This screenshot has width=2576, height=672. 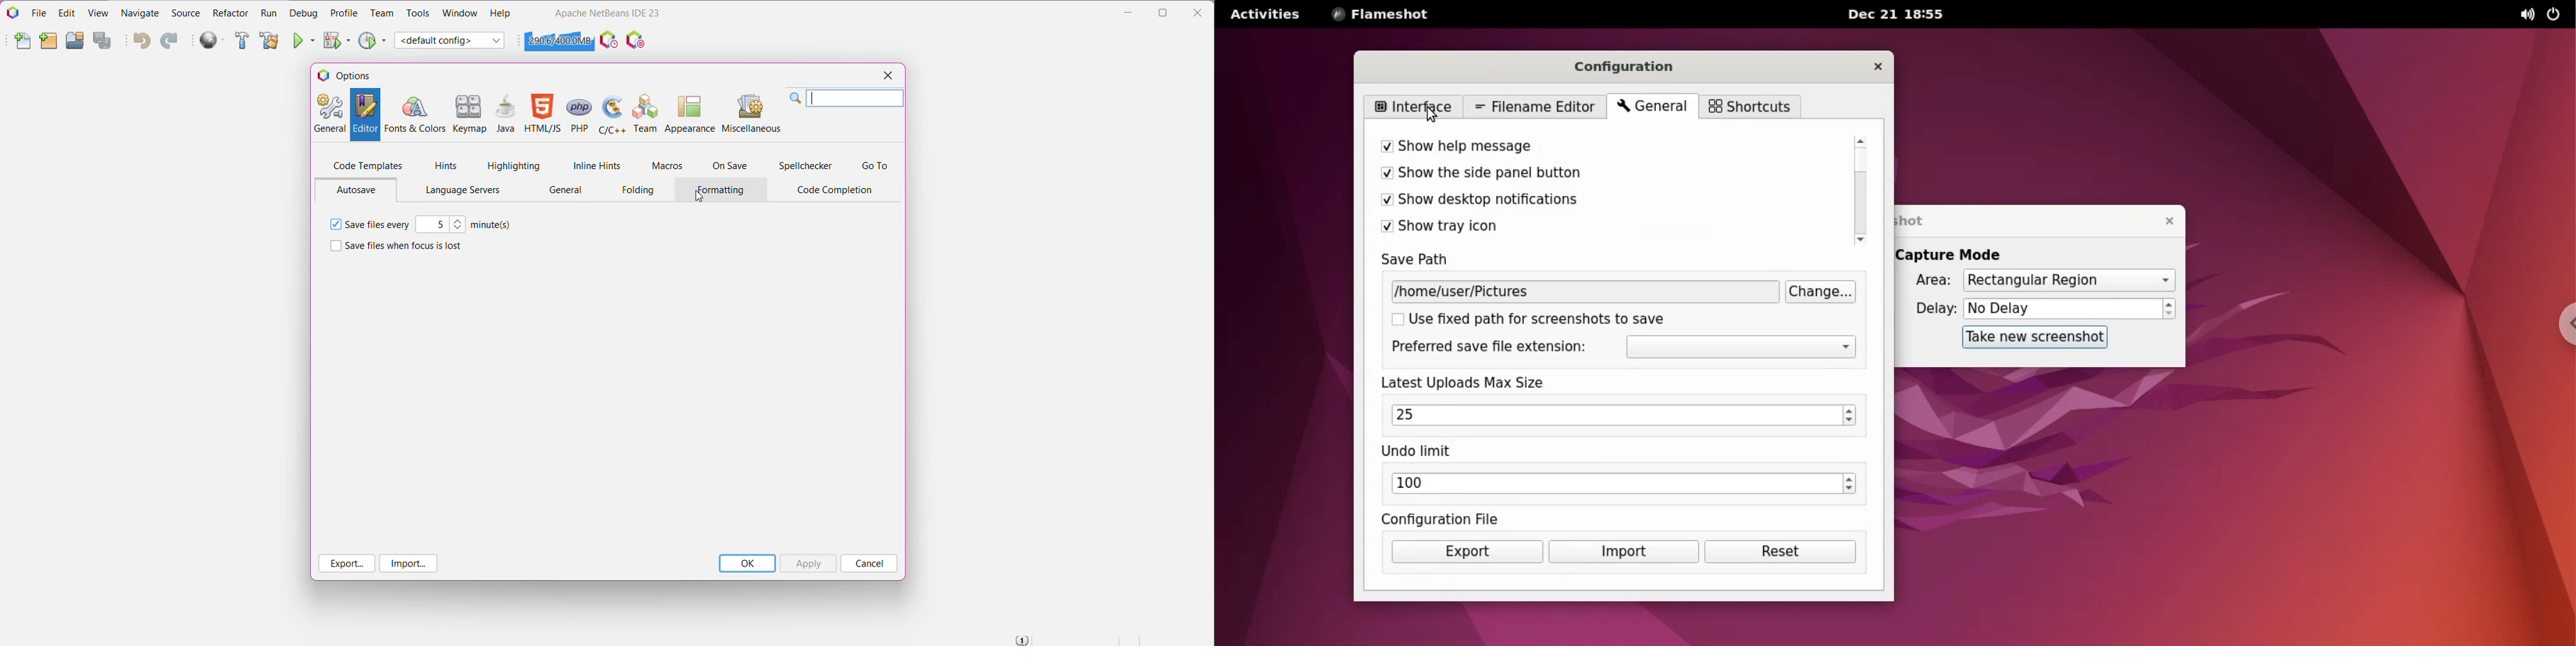 I want to click on Fonts and Colors, so click(x=414, y=115).